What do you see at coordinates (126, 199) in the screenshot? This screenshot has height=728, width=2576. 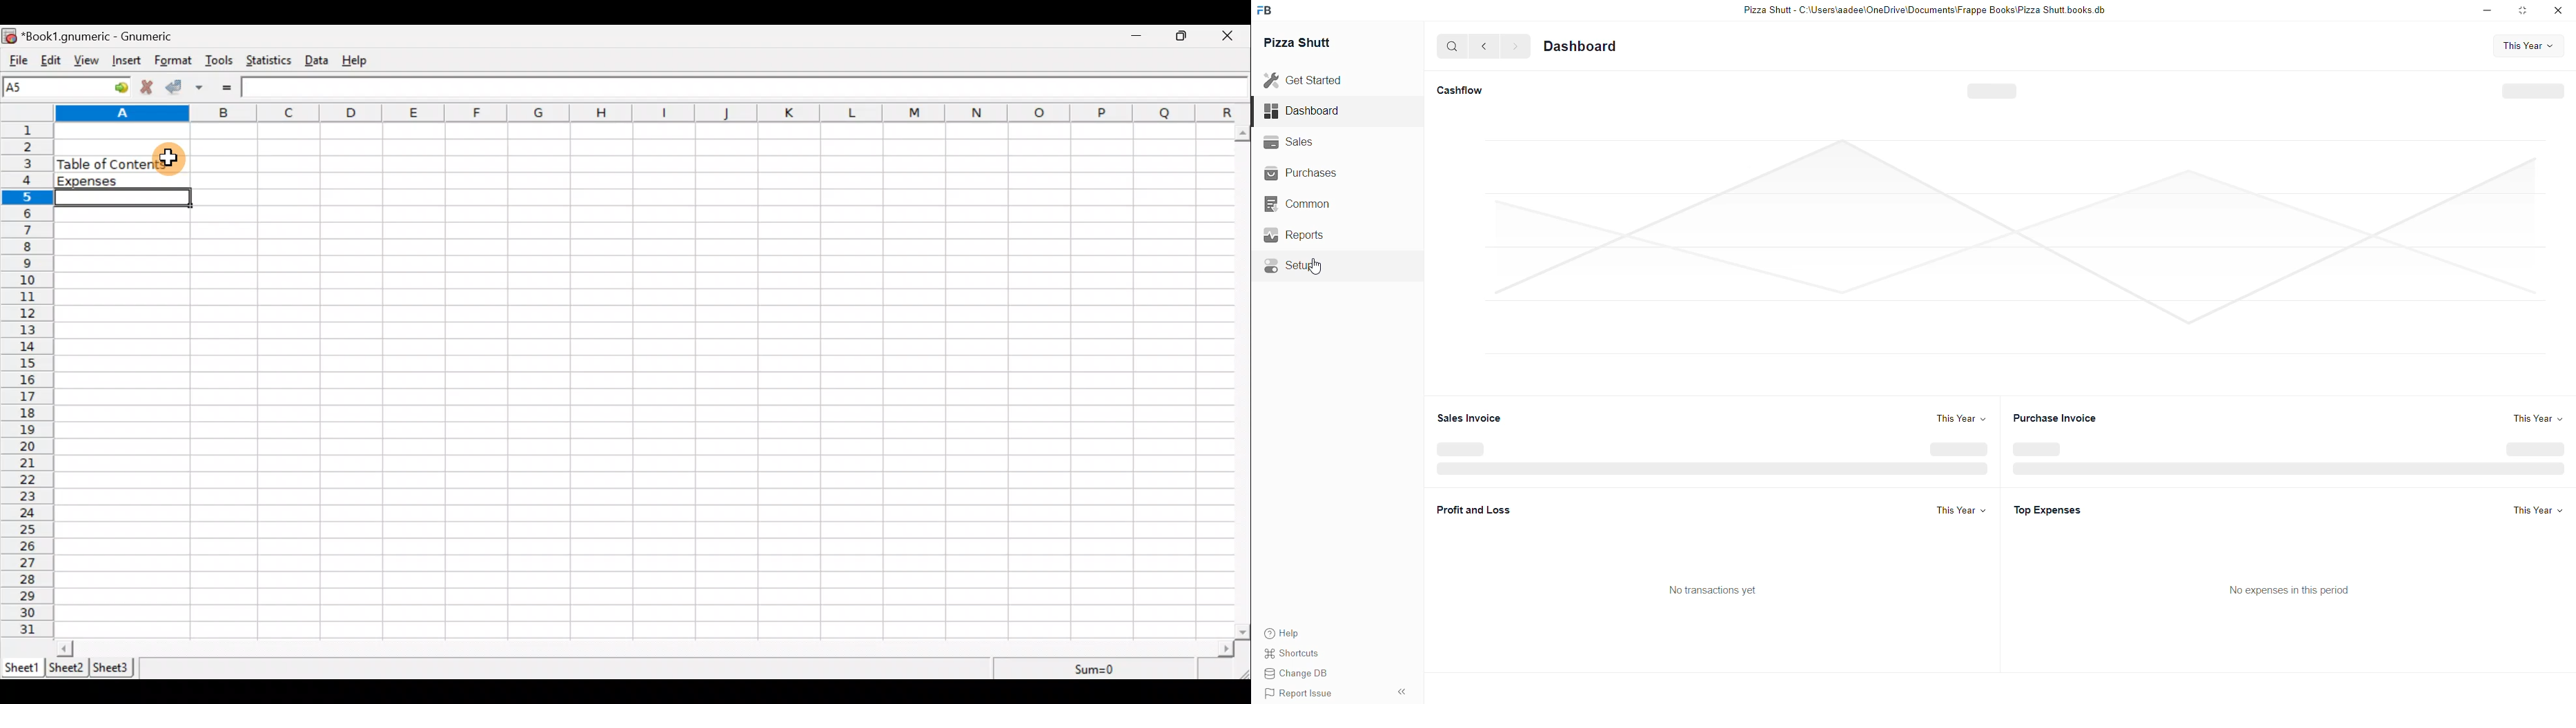 I see `Selected cell` at bounding box center [126, 199].